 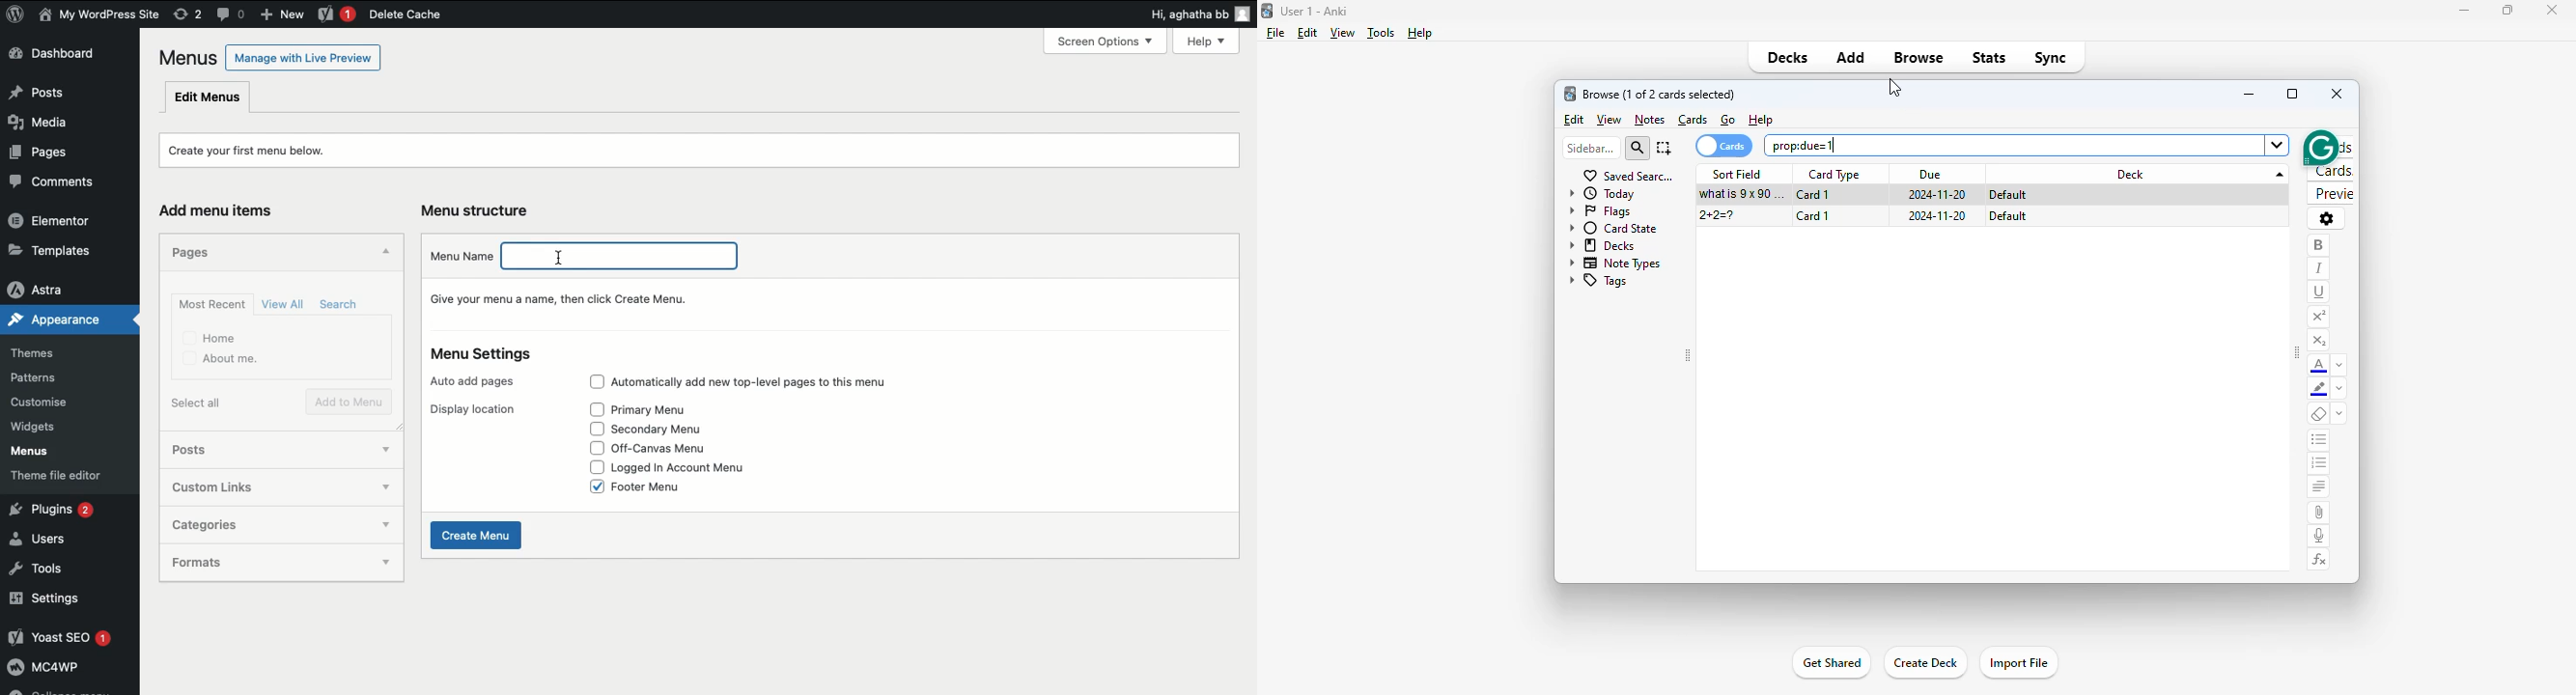 What do you see at coordinates (1761, 119) in the screenshot?
I see `help` at bounding box center [1761, 119].